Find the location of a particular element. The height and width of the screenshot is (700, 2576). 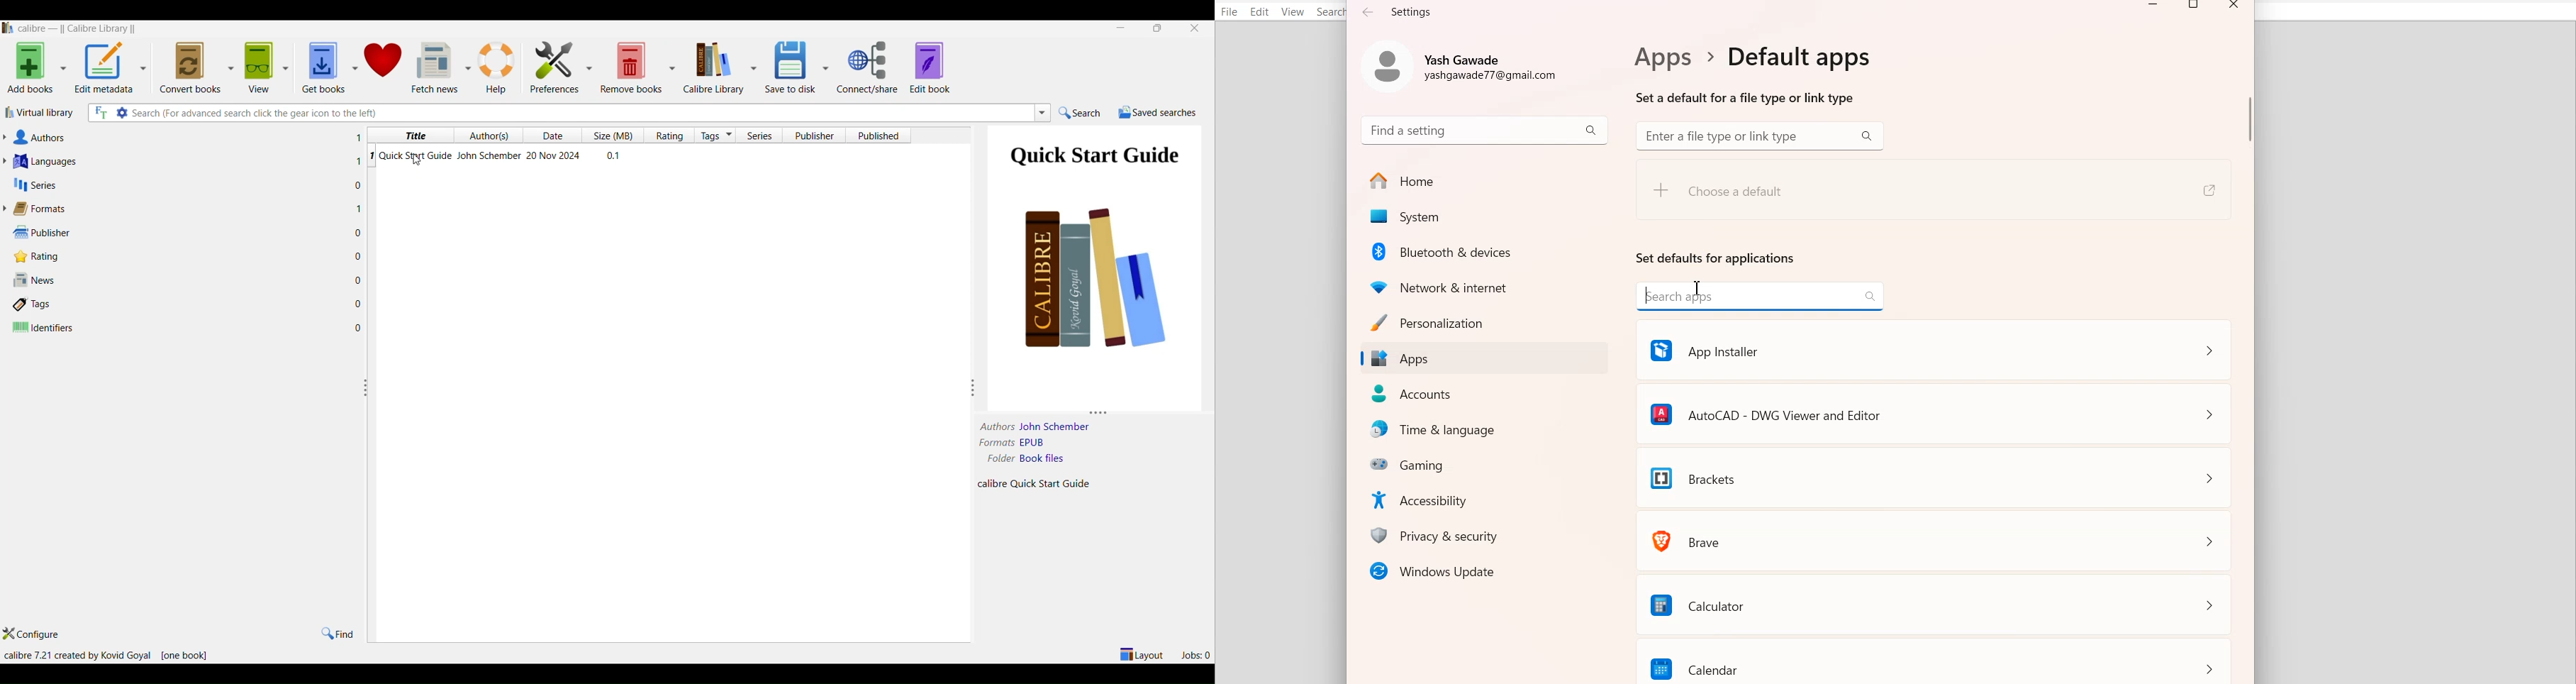

System is located at coordinates (1483, 217).